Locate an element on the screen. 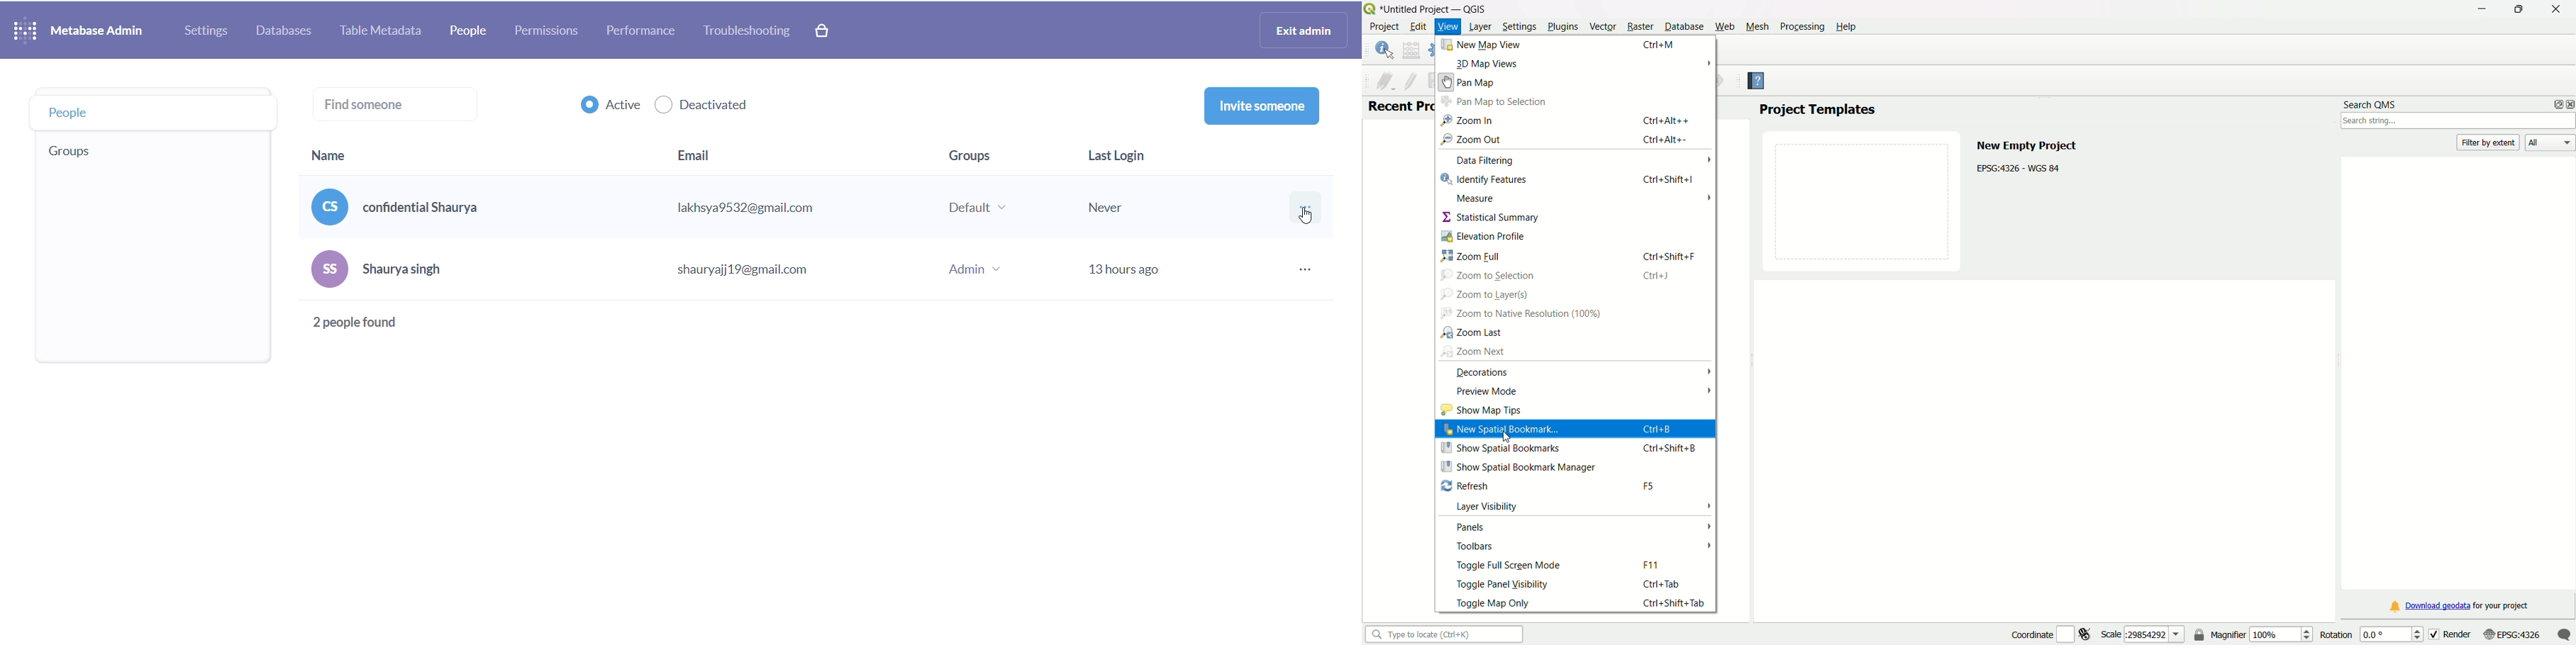  Plugins is located at coordinates (1563, 26).